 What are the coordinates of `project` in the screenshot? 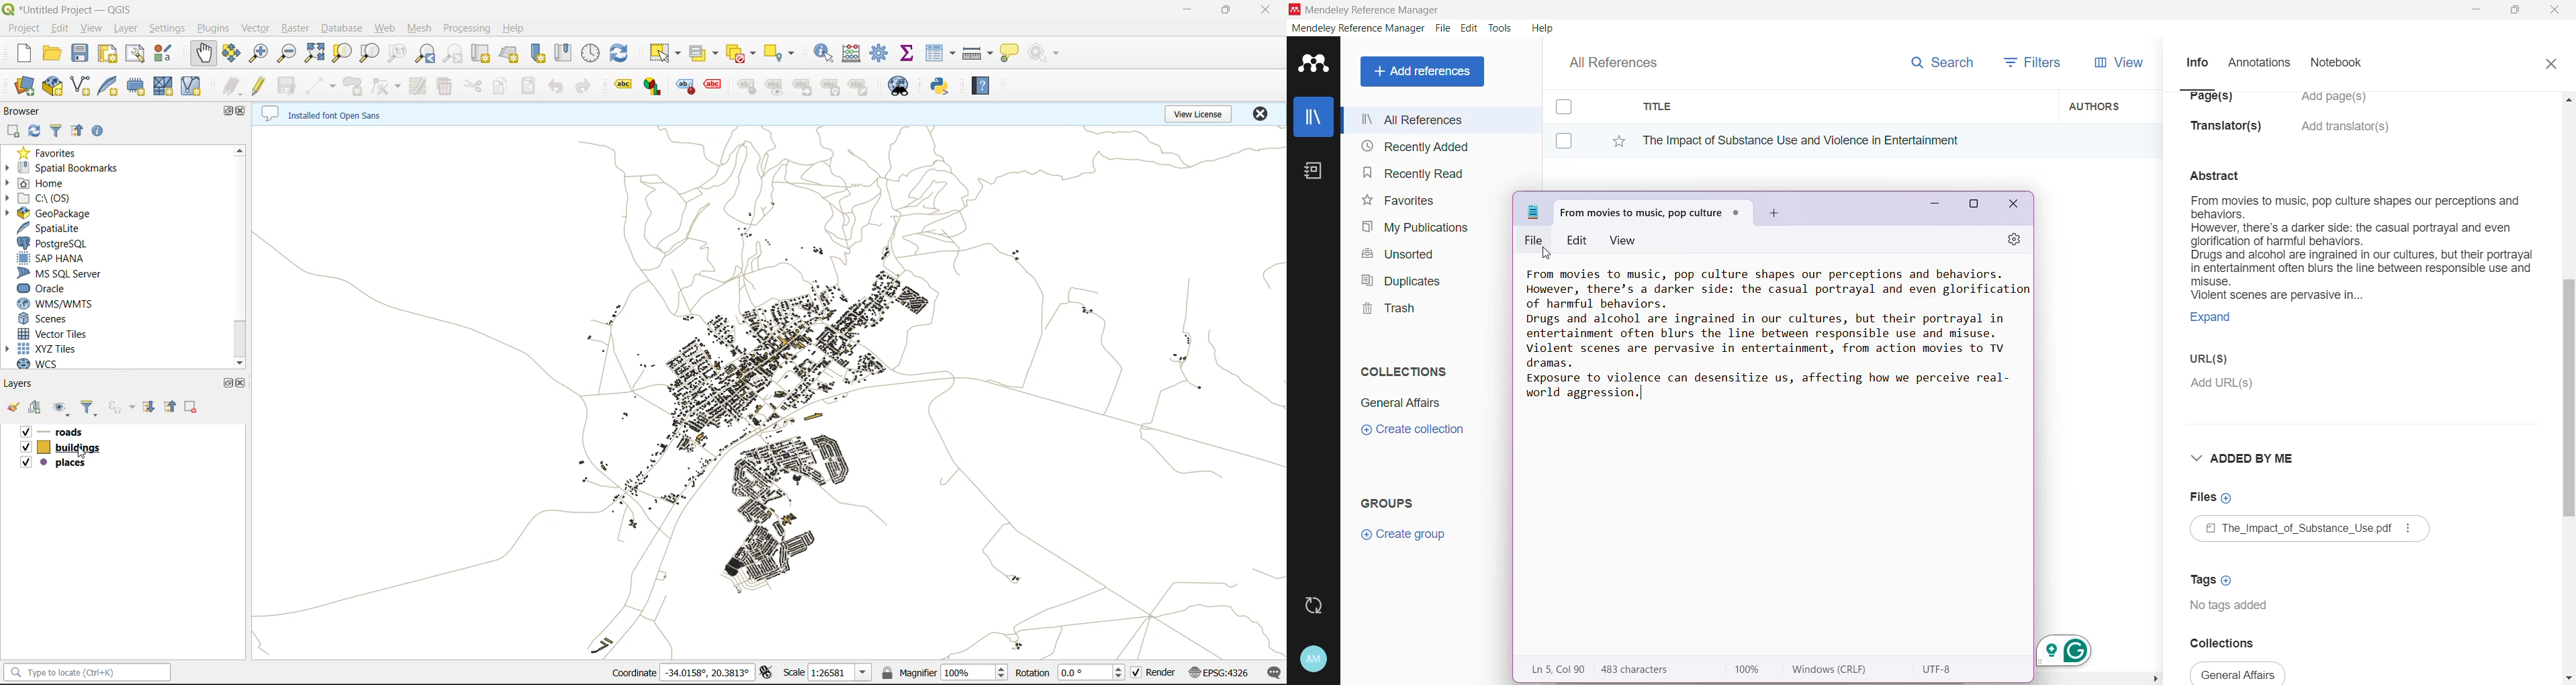 It's located at (23, 28).